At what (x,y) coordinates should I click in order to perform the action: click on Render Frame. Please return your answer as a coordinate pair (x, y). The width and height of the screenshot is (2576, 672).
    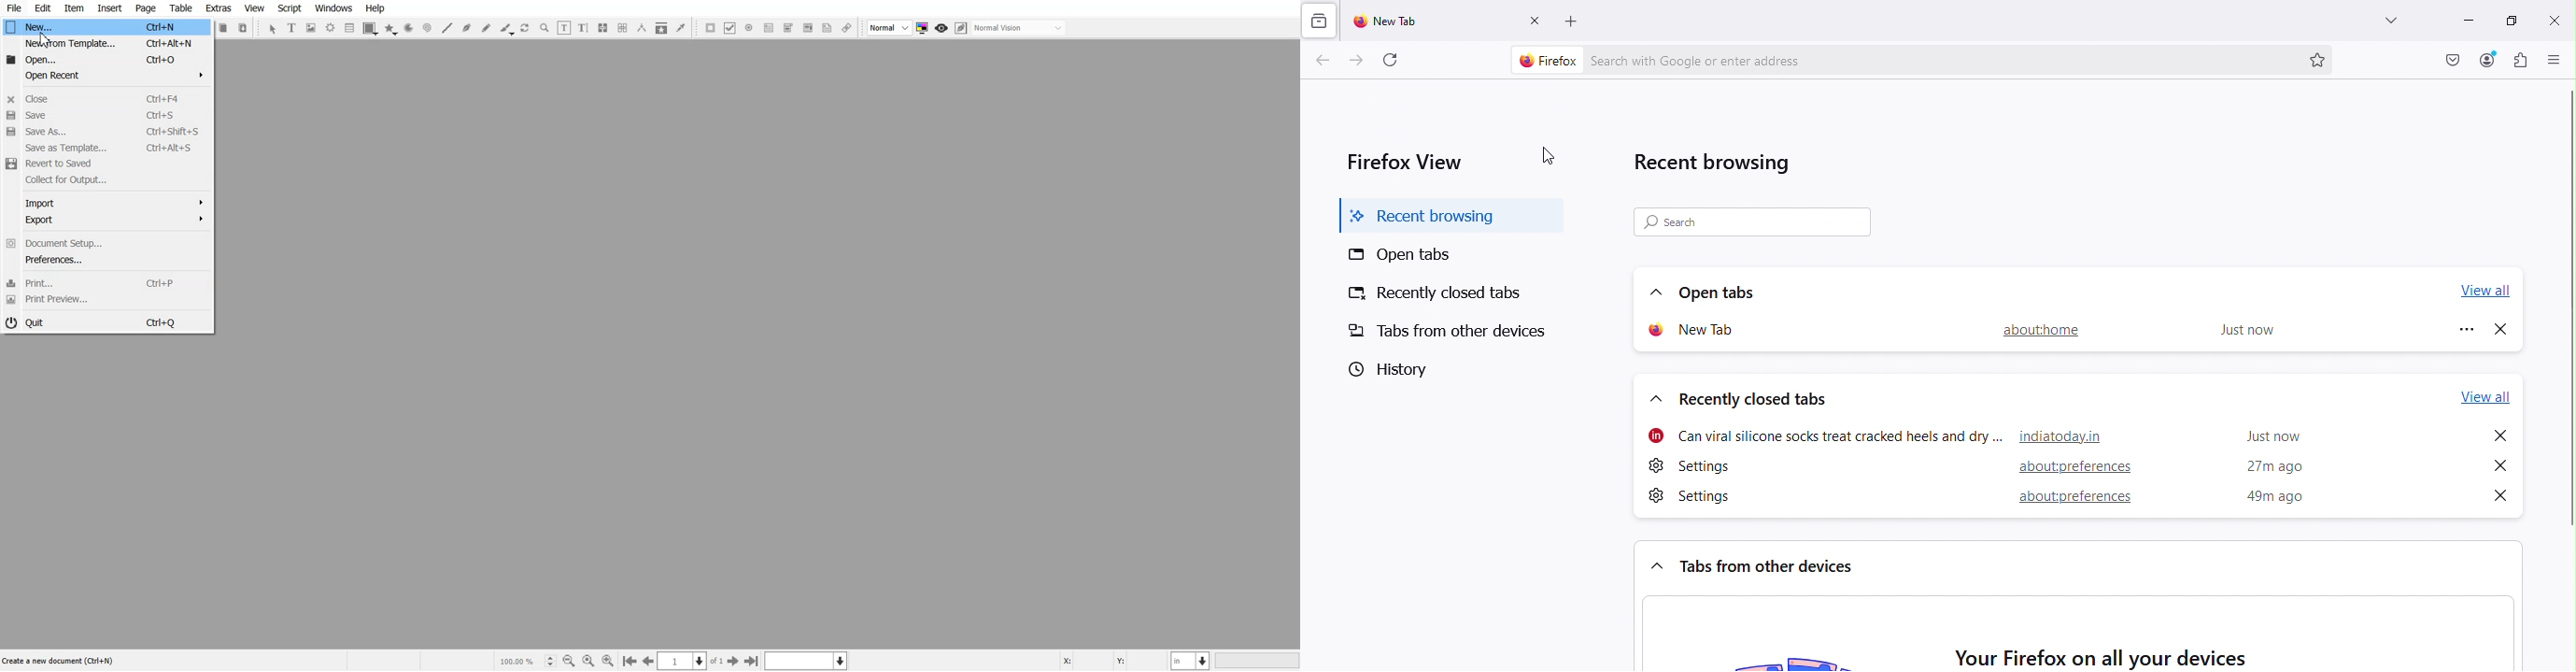
    Looking at the image, I should click on (331, 28).